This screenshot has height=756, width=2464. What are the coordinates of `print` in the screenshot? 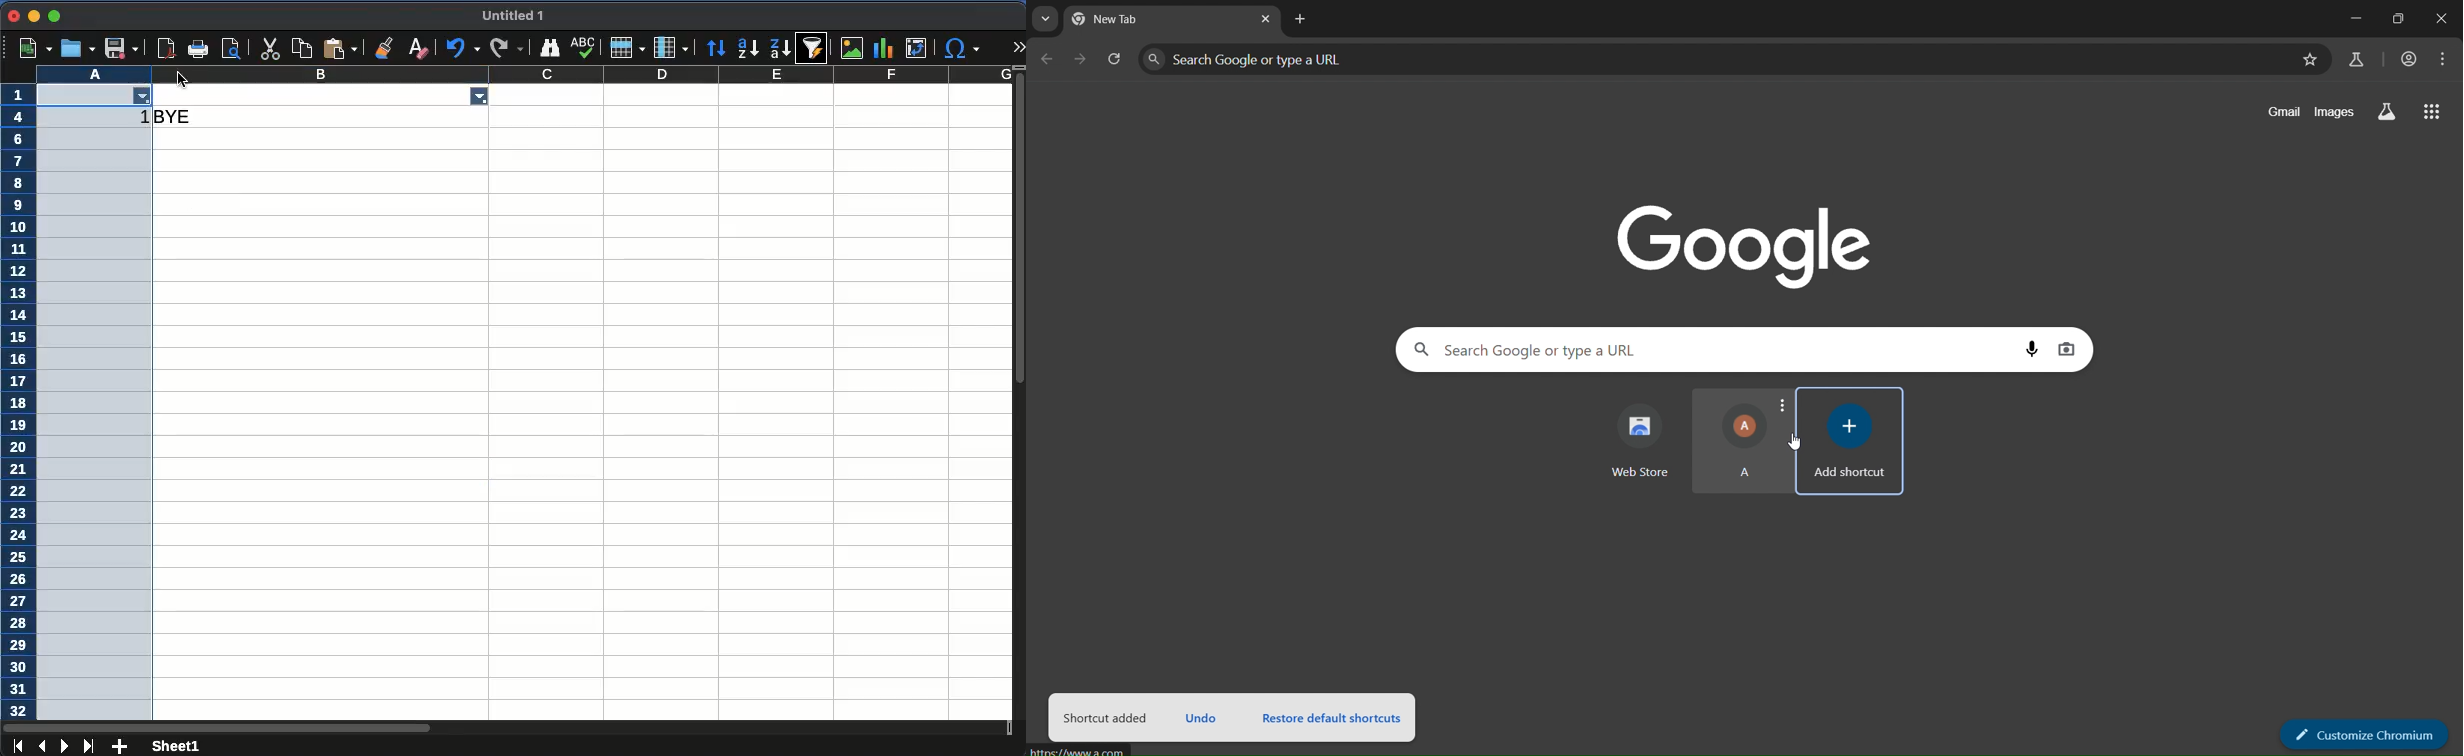 It's located at (199, 48).